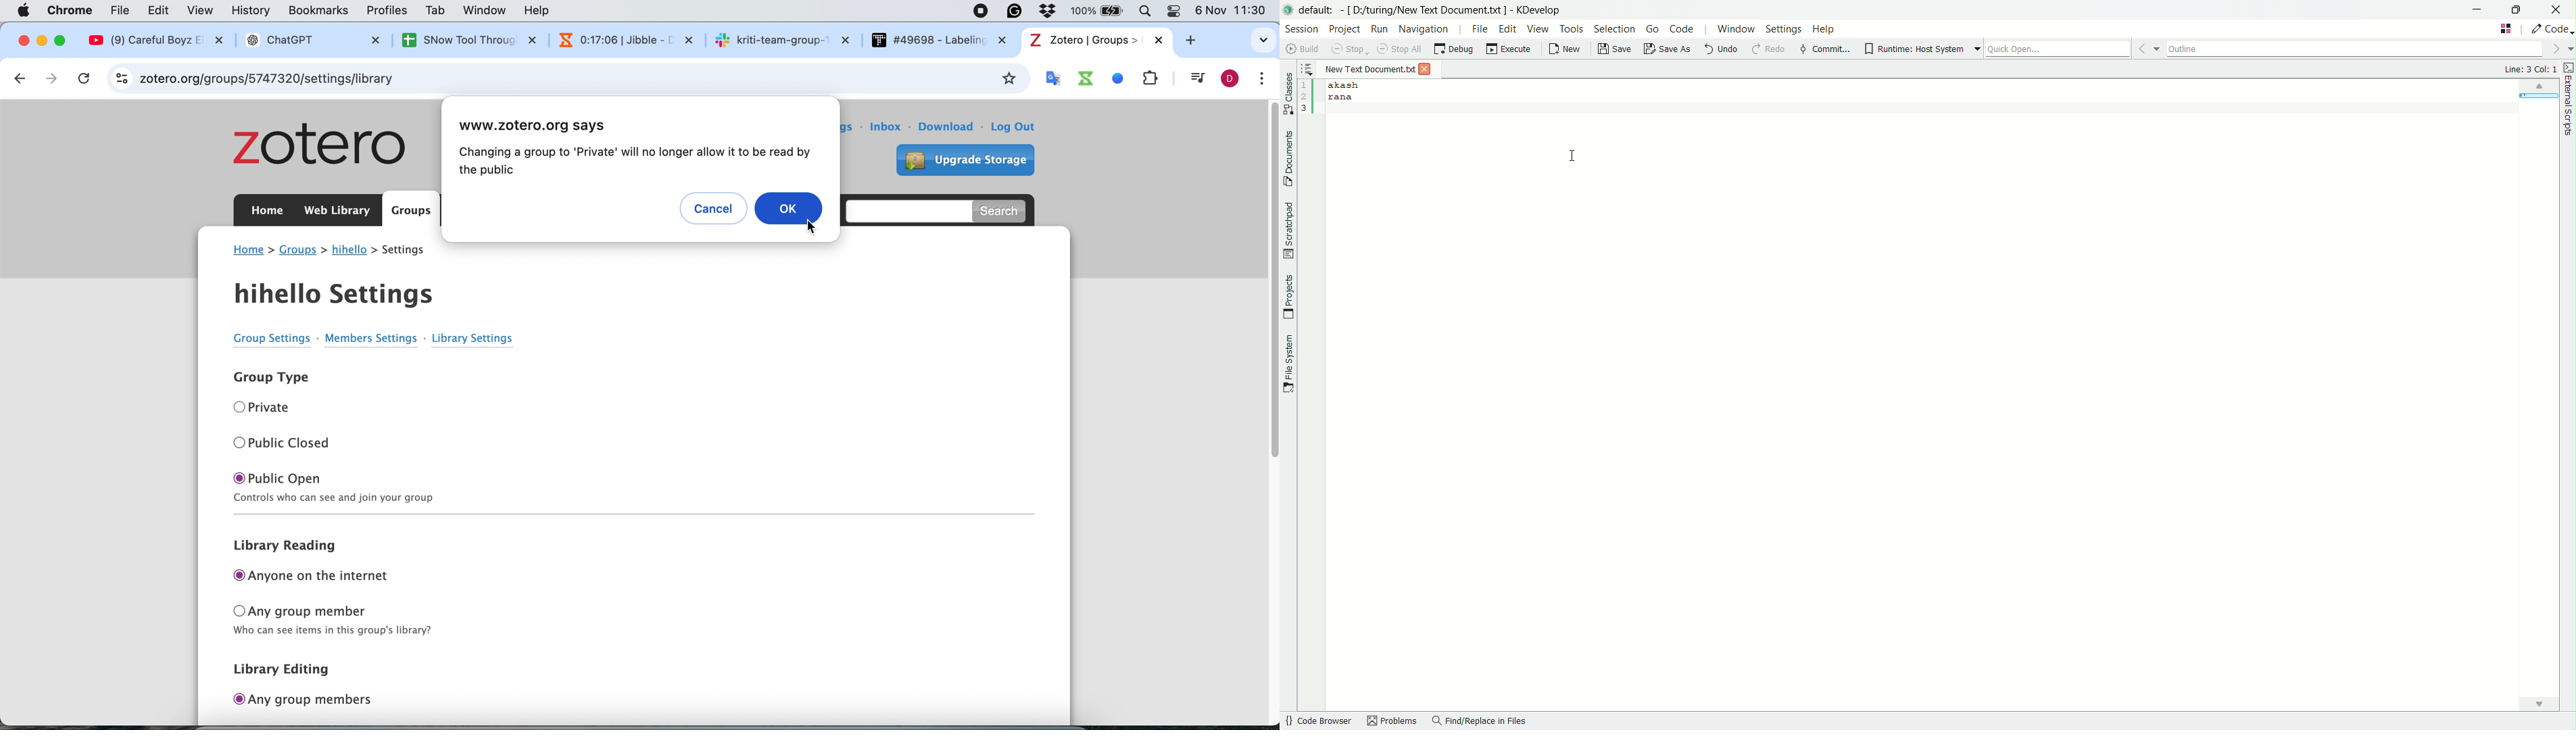 Image resolution: width=2576 pixels, height=756 pixels. I want to click on tab layout, so click(2507, 28).